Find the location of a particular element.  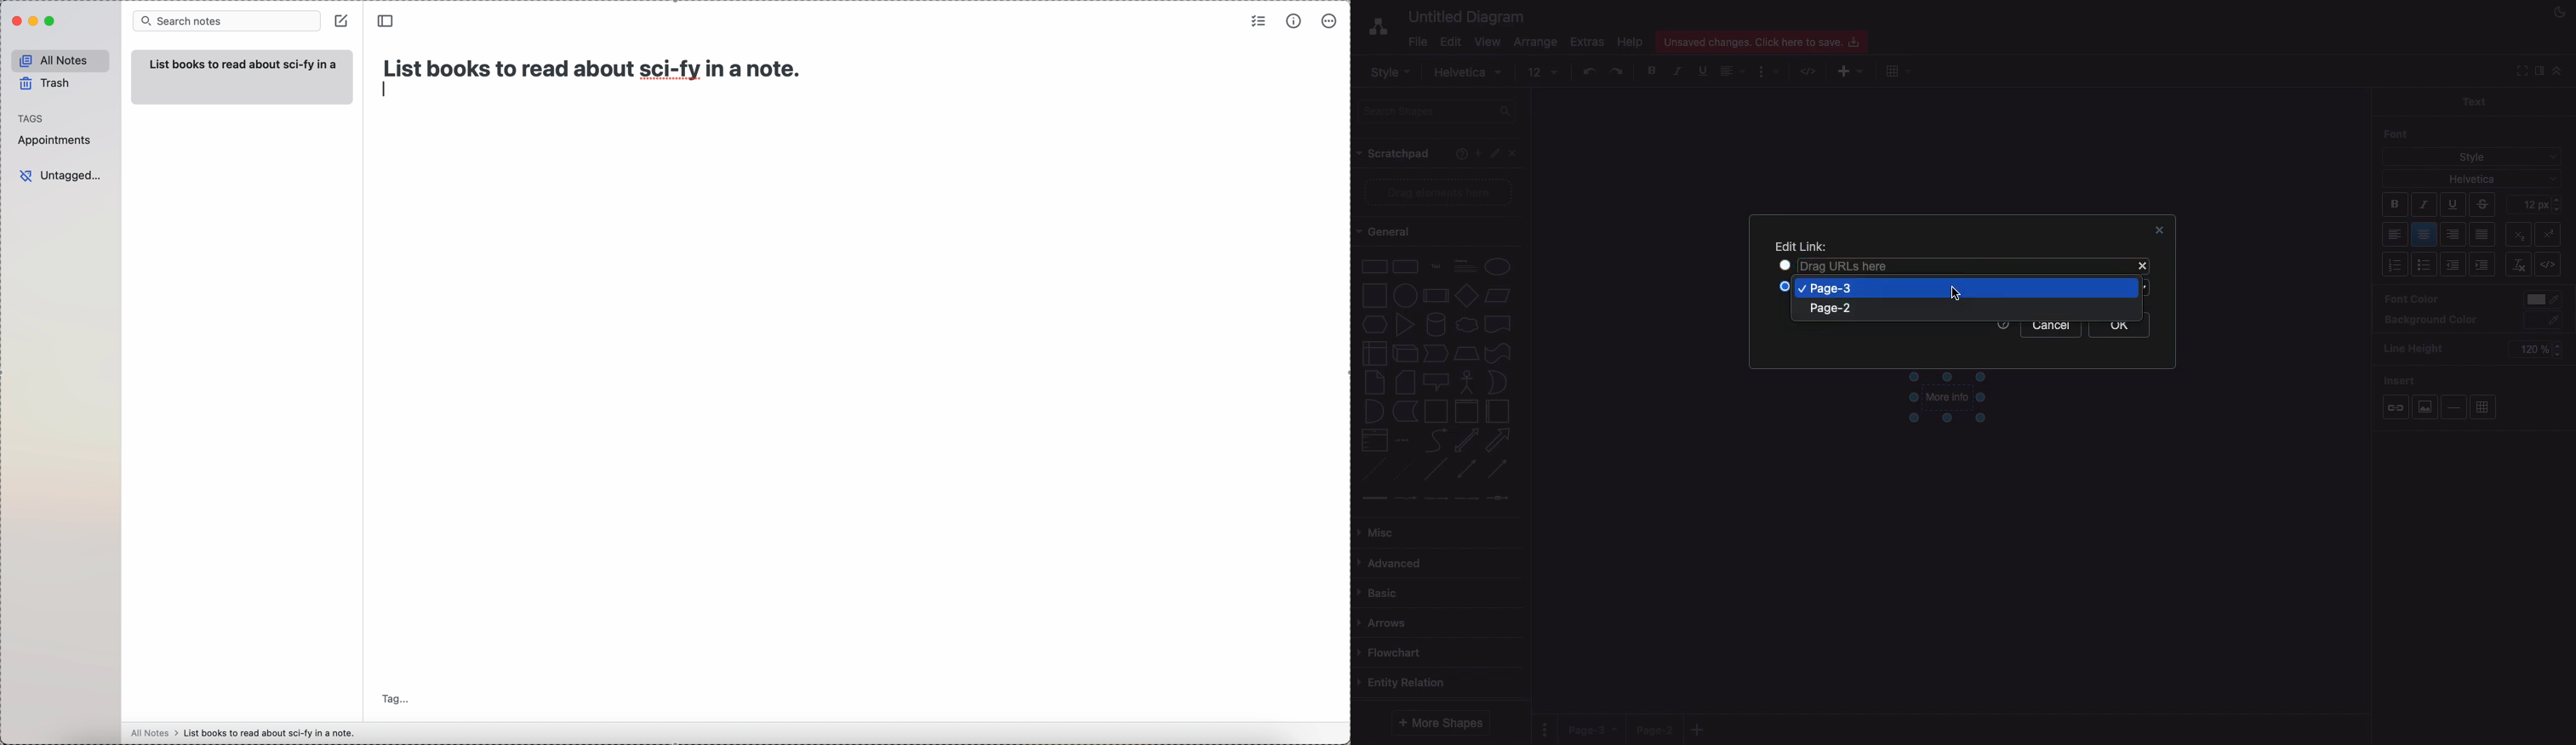

process is located at coordinates (1436, 296).